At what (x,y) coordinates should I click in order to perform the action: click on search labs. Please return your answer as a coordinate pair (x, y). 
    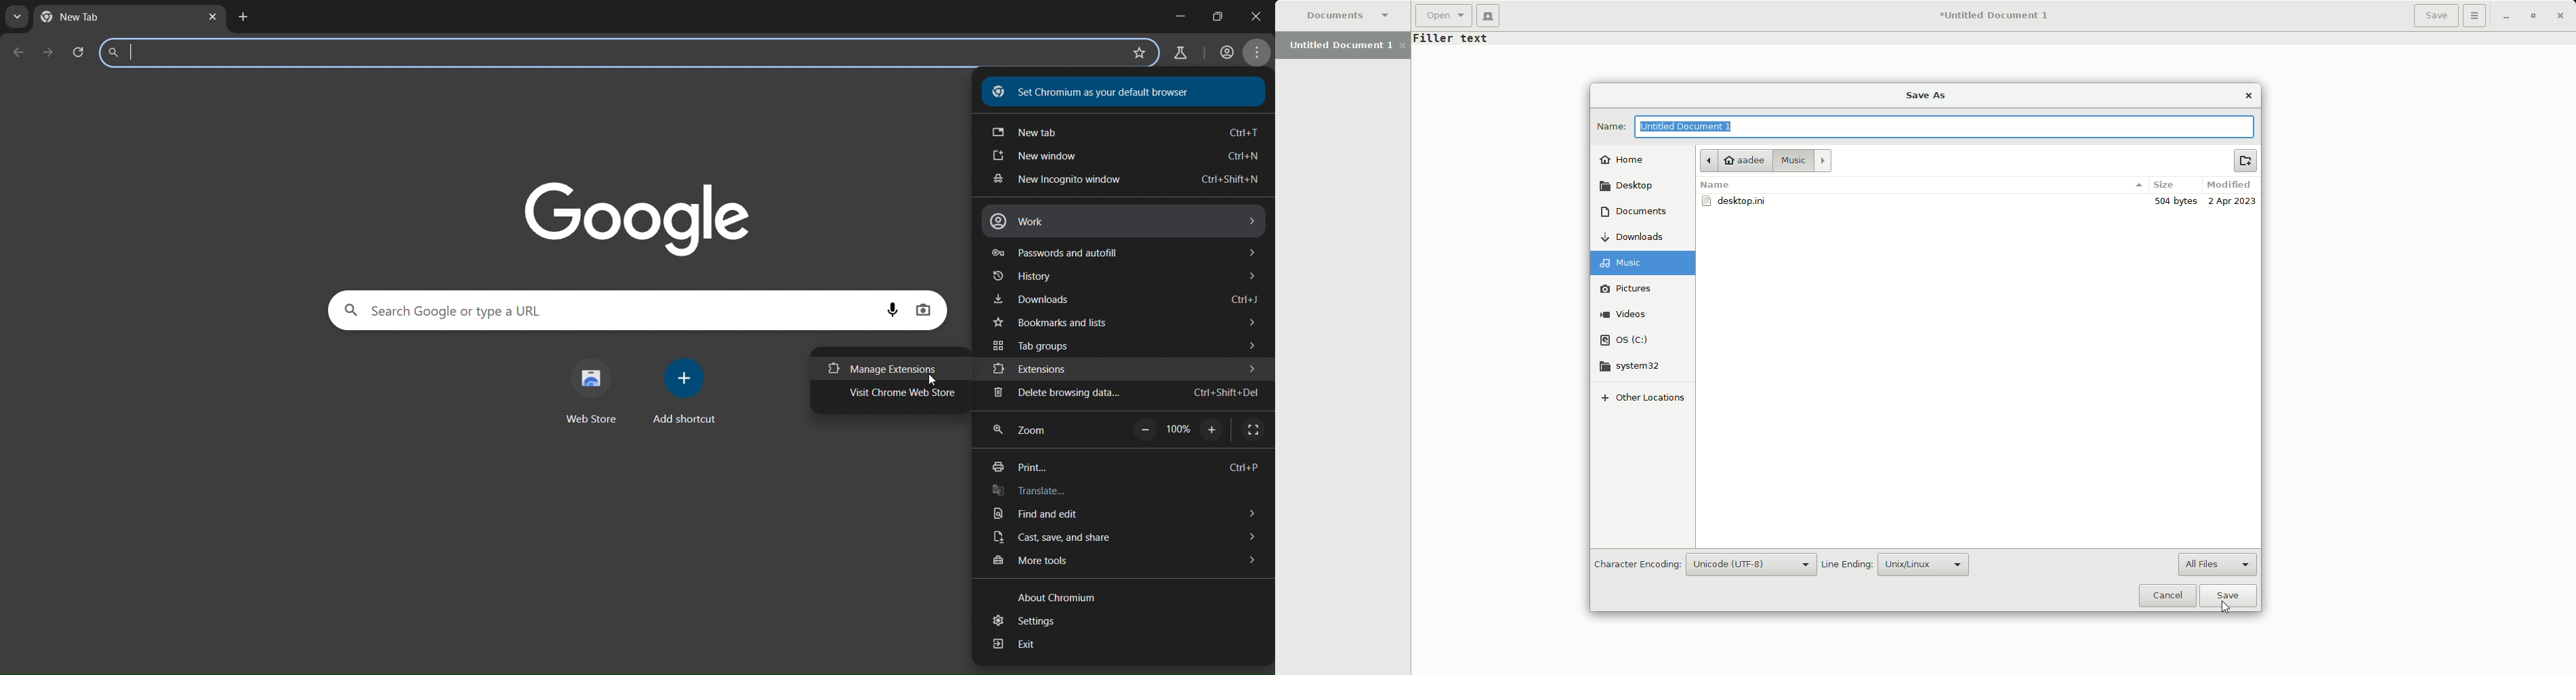
    Looking at the image, I should click on (1177, 53).